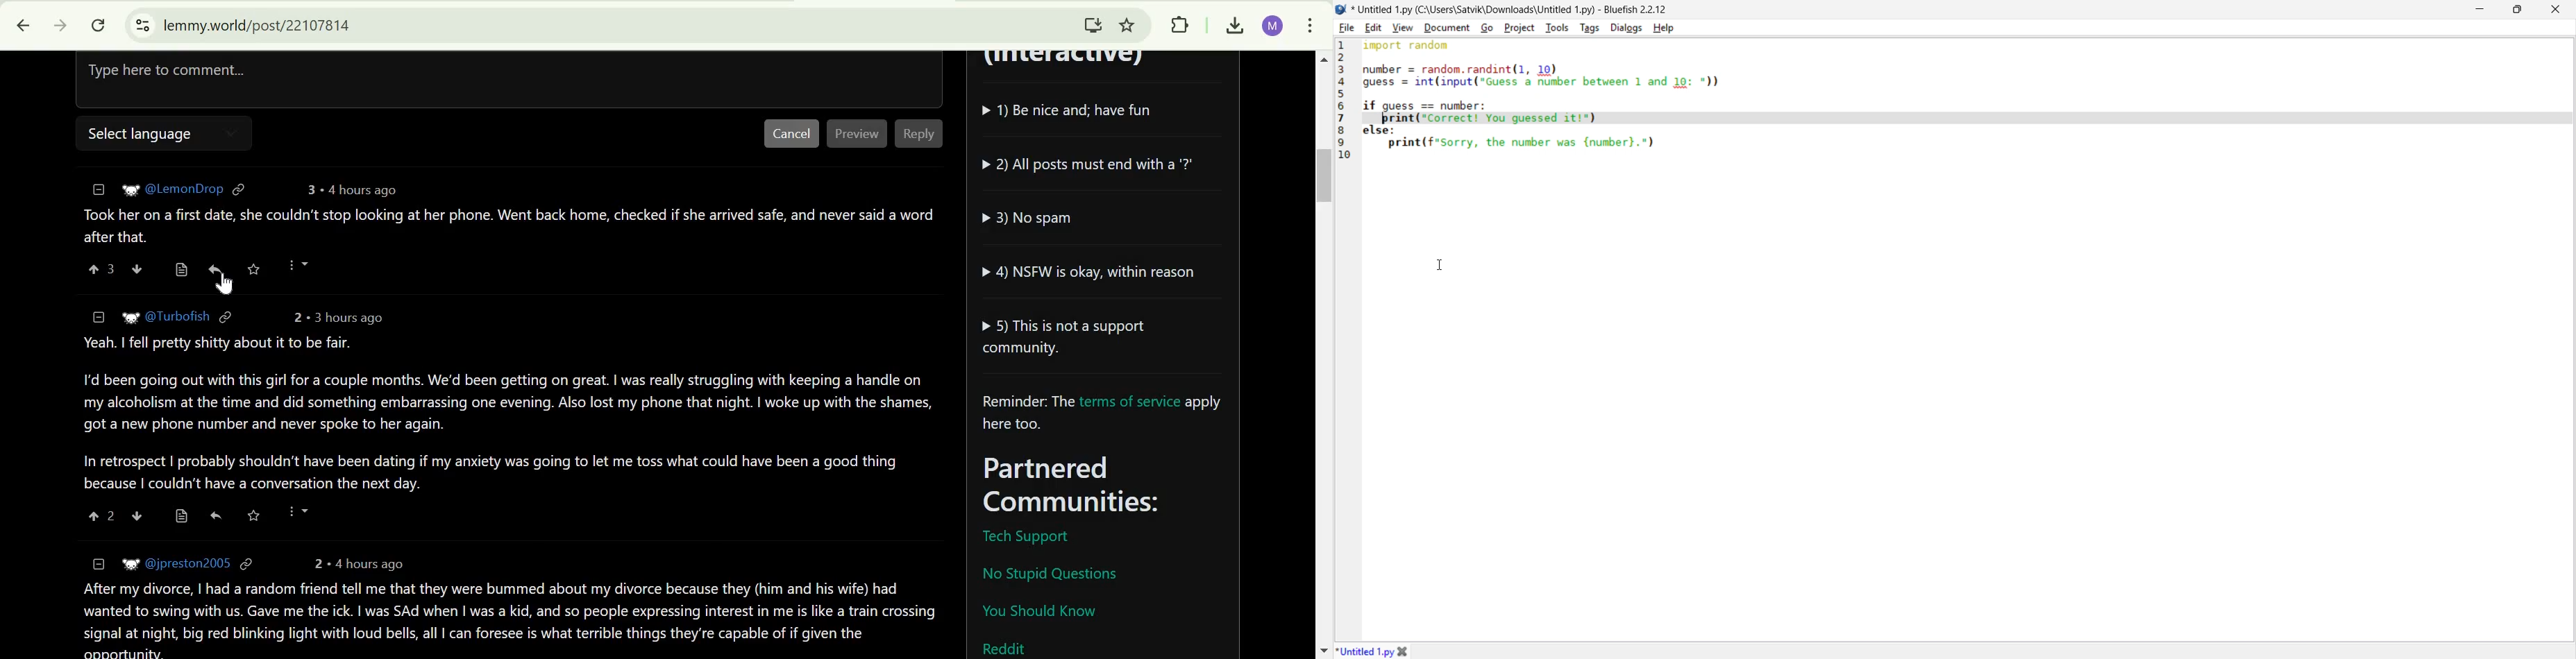 The height and width of the screenshot is (672, 2576). I want to click on link, so click(239, 189).